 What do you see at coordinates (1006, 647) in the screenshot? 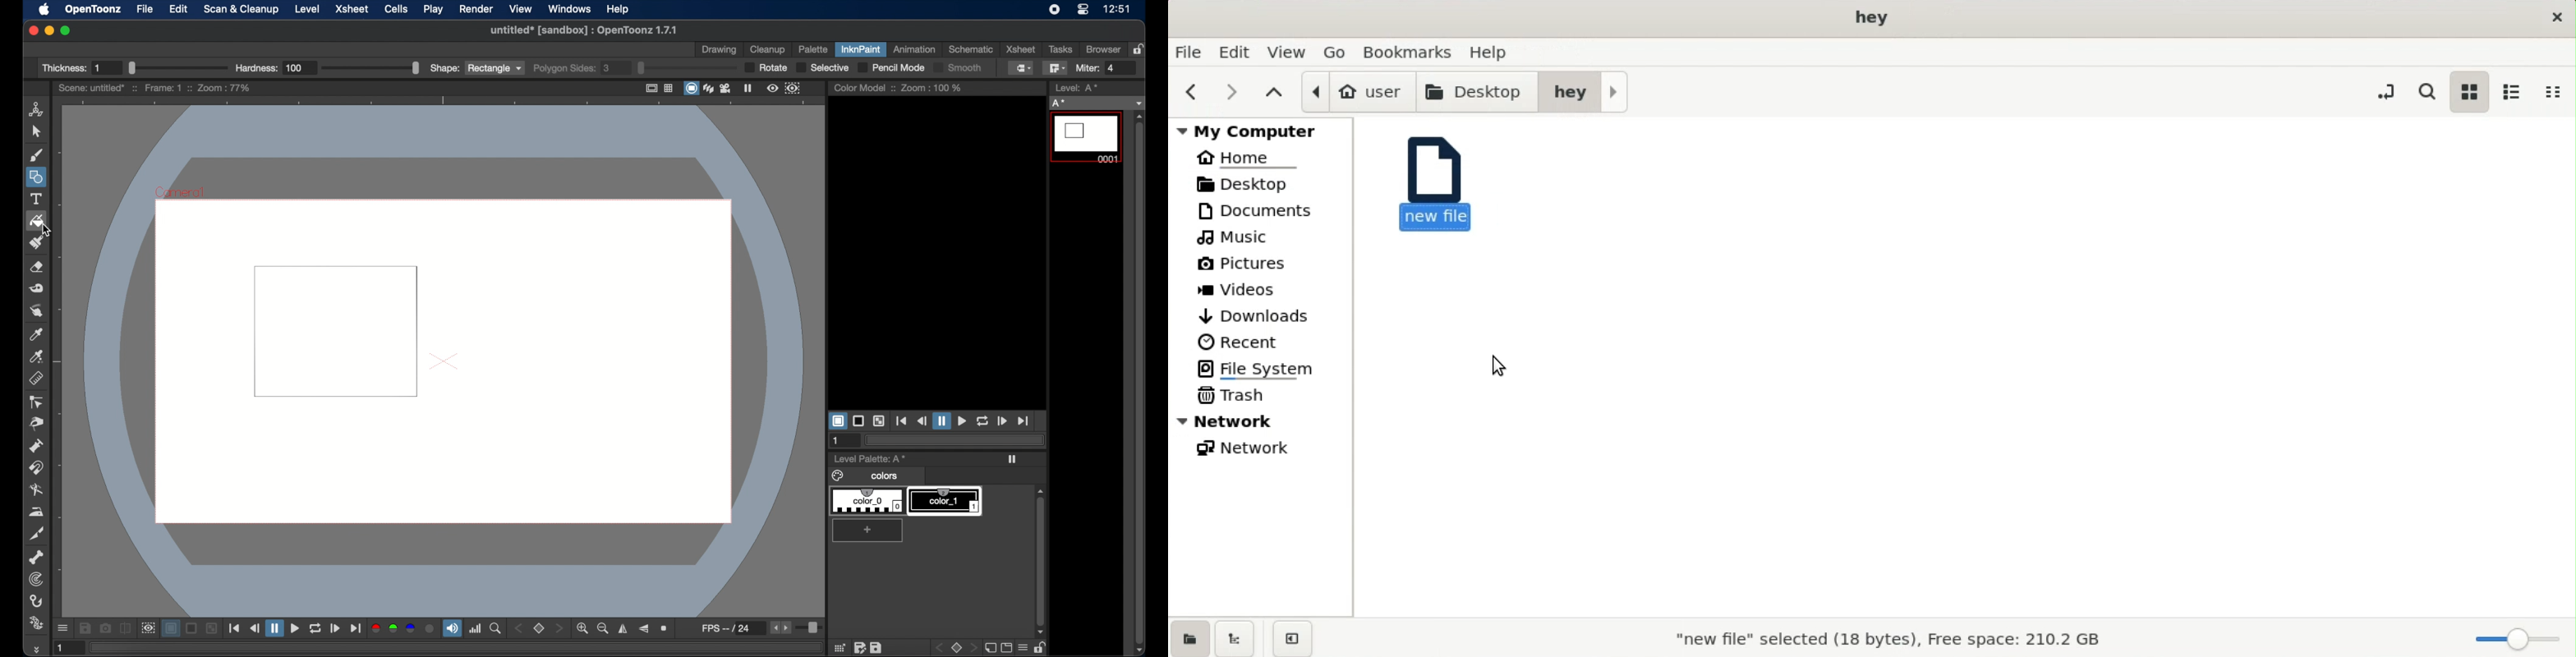
I see `screen` at bounding box center [1006, 647].